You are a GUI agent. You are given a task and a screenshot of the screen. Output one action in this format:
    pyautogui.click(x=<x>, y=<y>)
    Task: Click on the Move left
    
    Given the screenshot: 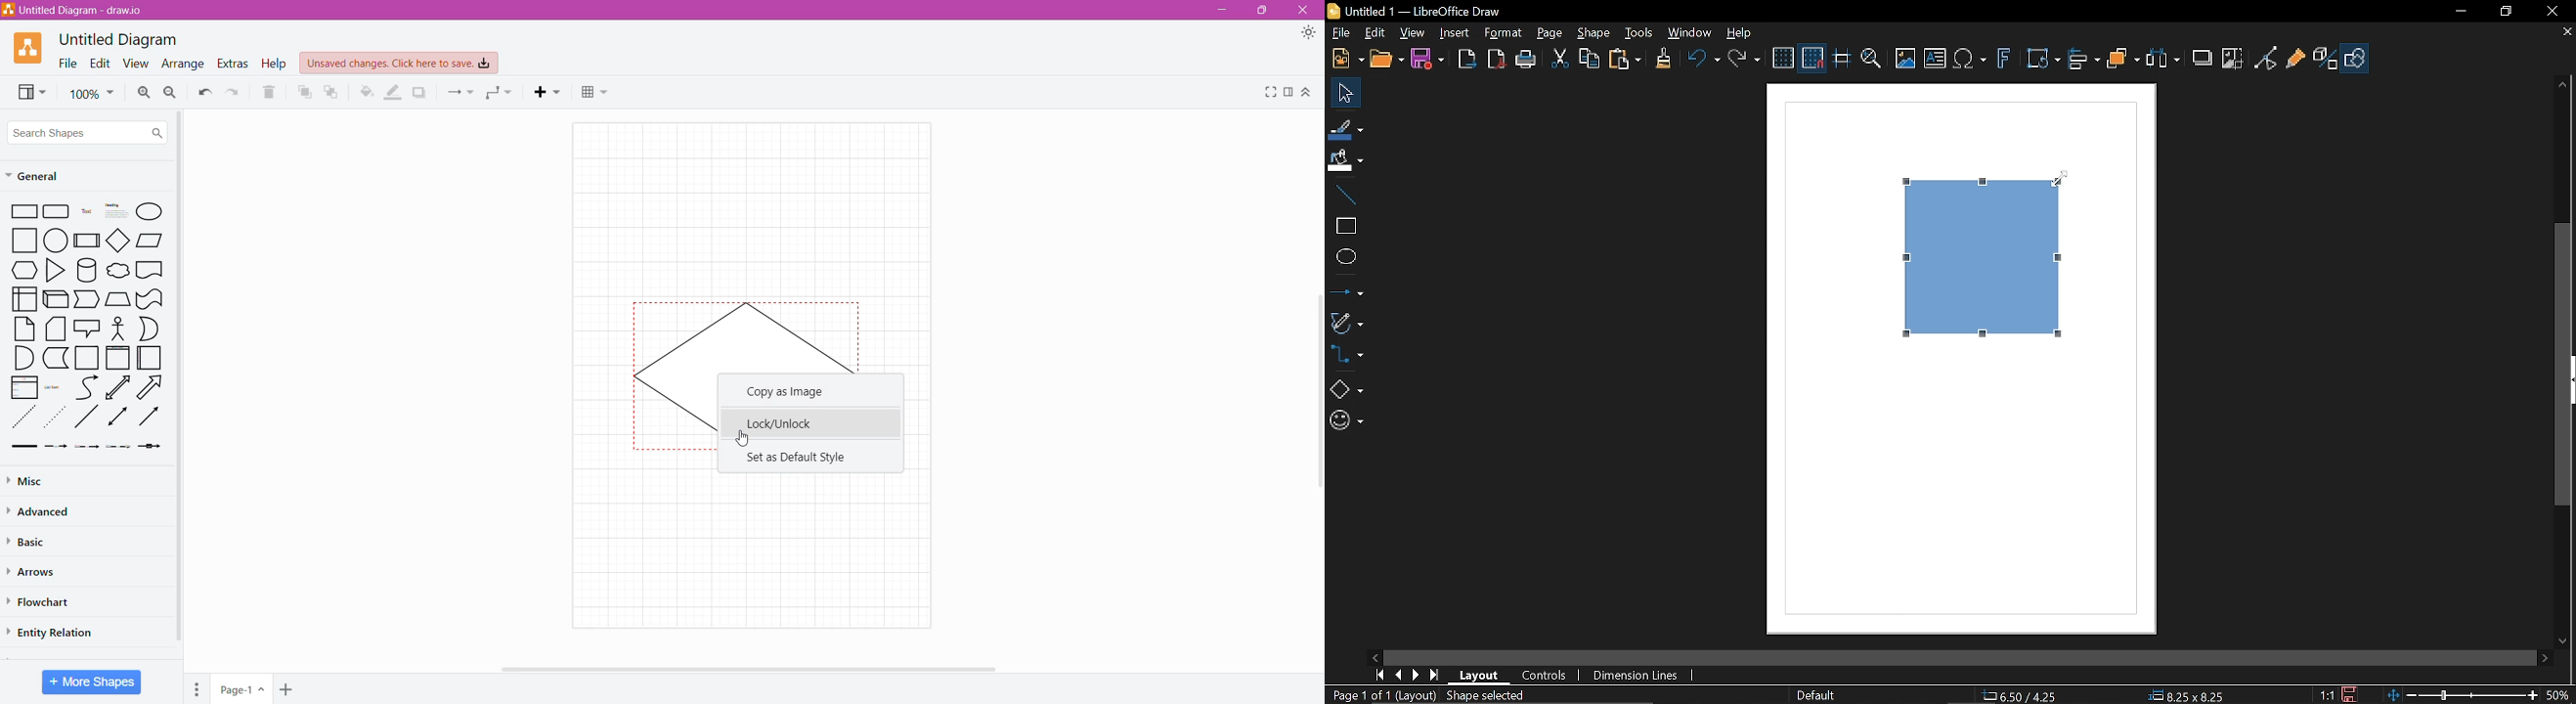 What is the action you would take?
    pyautogui.click(x=1373, y=654)
    